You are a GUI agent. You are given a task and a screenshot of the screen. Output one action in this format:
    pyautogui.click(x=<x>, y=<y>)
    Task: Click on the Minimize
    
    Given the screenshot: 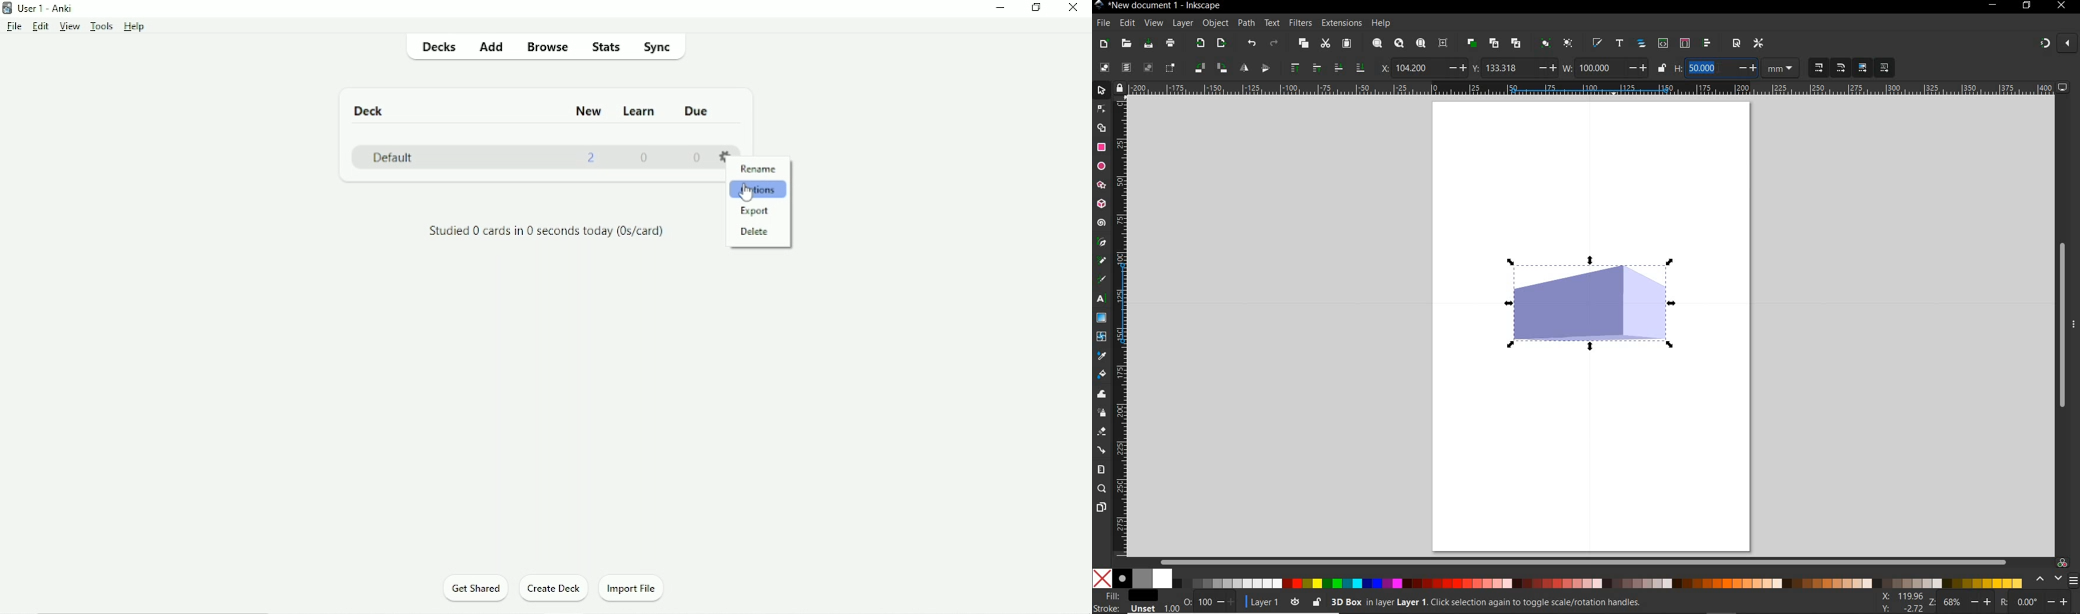 What is the action you would take?
    pyautogui.click(x=1003, y=7)
    